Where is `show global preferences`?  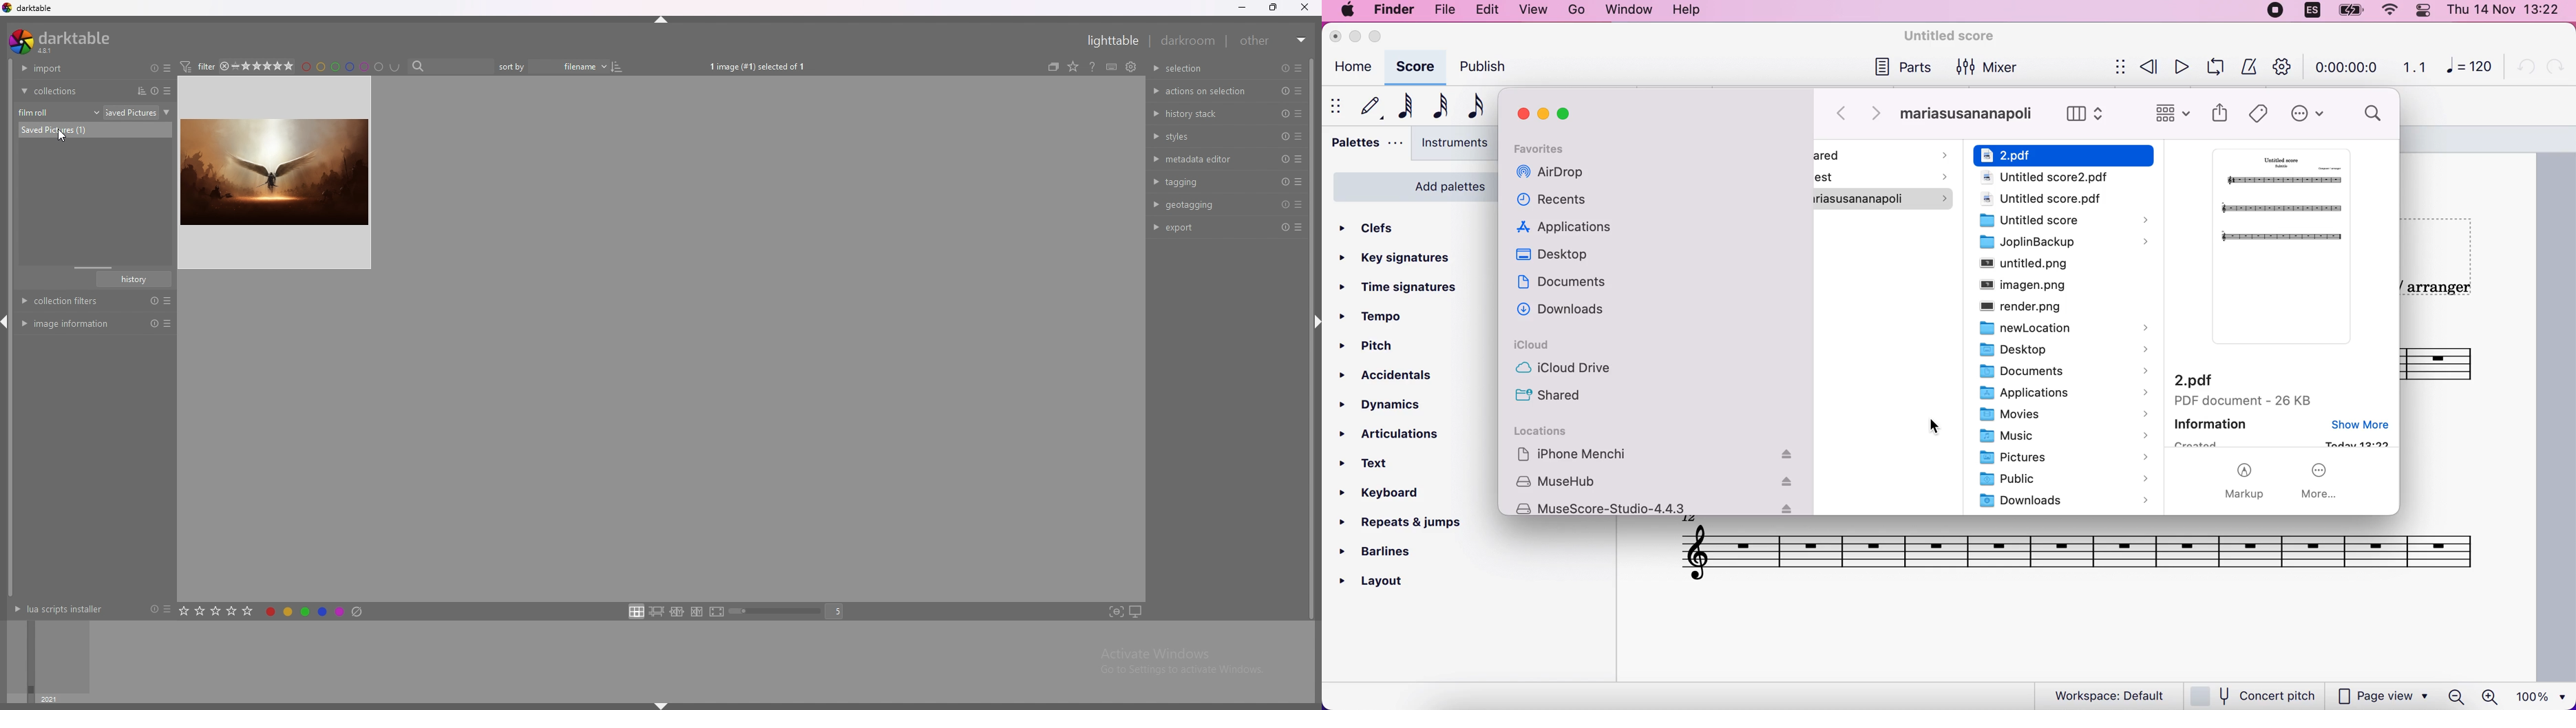 show global preferences is located at coordinates (1148, 65).